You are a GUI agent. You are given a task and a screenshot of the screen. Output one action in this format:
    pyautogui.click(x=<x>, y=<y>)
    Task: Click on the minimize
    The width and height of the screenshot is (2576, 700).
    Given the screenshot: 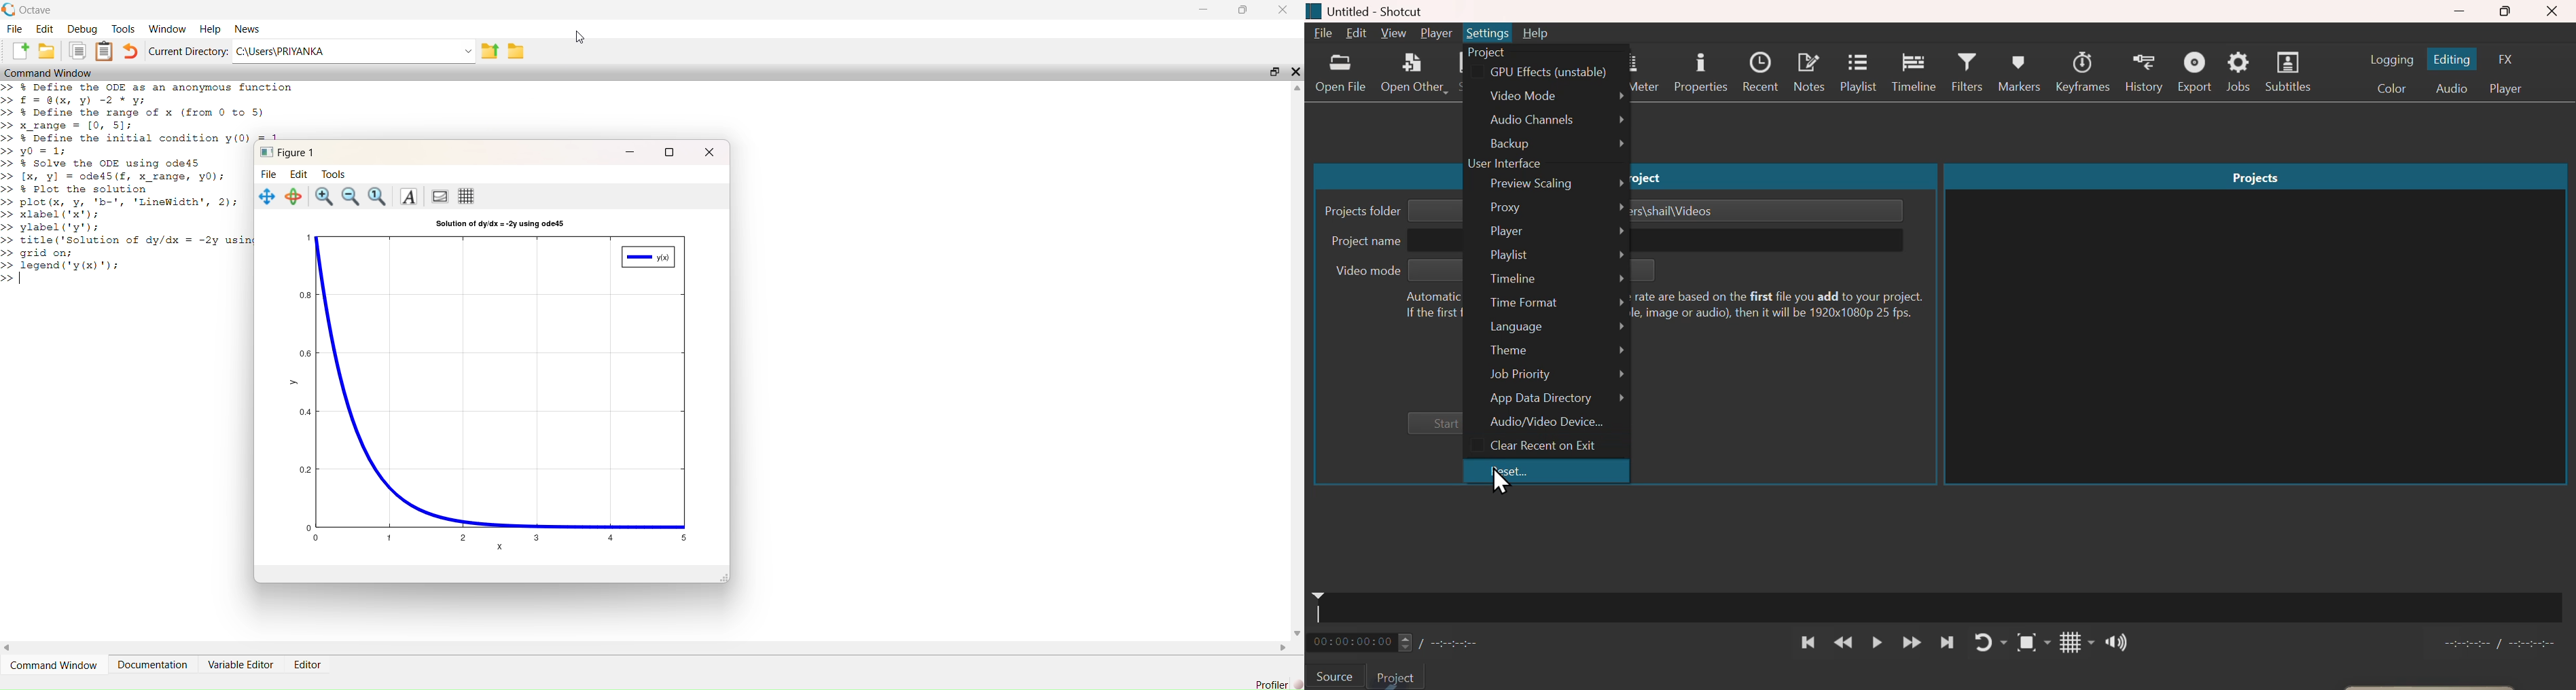 What is the action you would take?
    pyautogui.click(x=630, y=152)
    